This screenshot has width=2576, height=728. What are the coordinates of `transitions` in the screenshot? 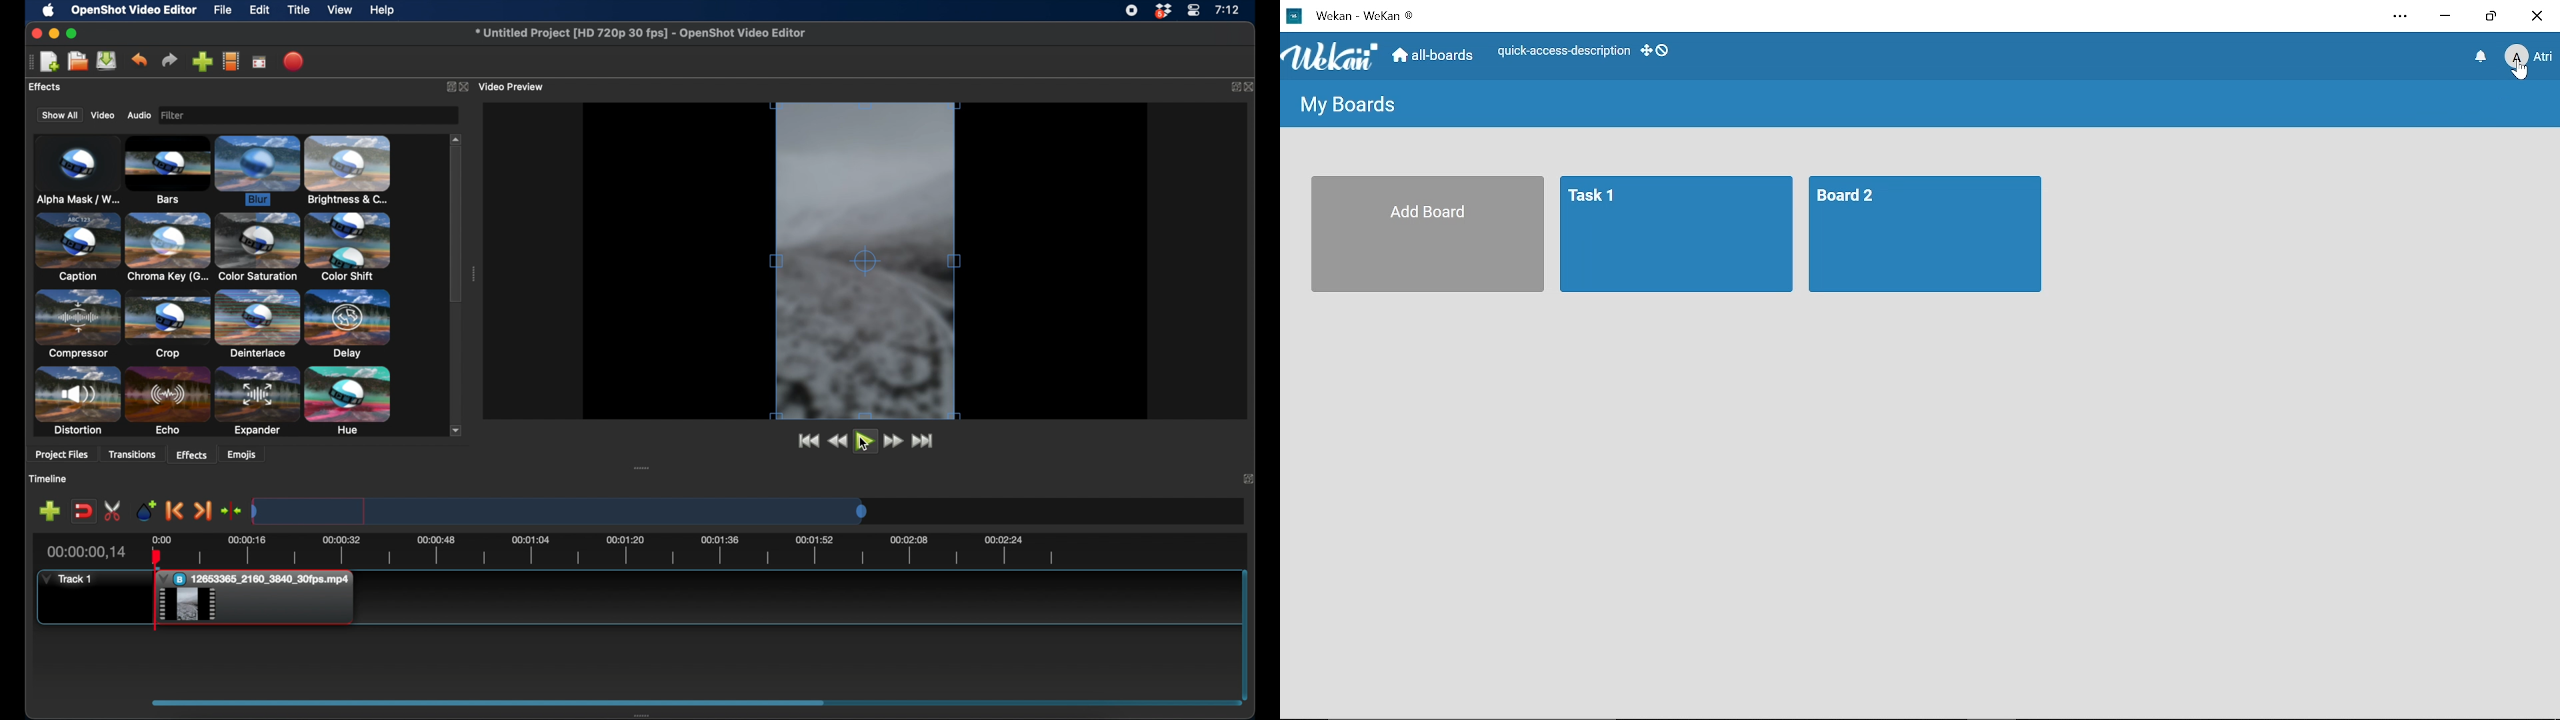 It's located at (132, 455).